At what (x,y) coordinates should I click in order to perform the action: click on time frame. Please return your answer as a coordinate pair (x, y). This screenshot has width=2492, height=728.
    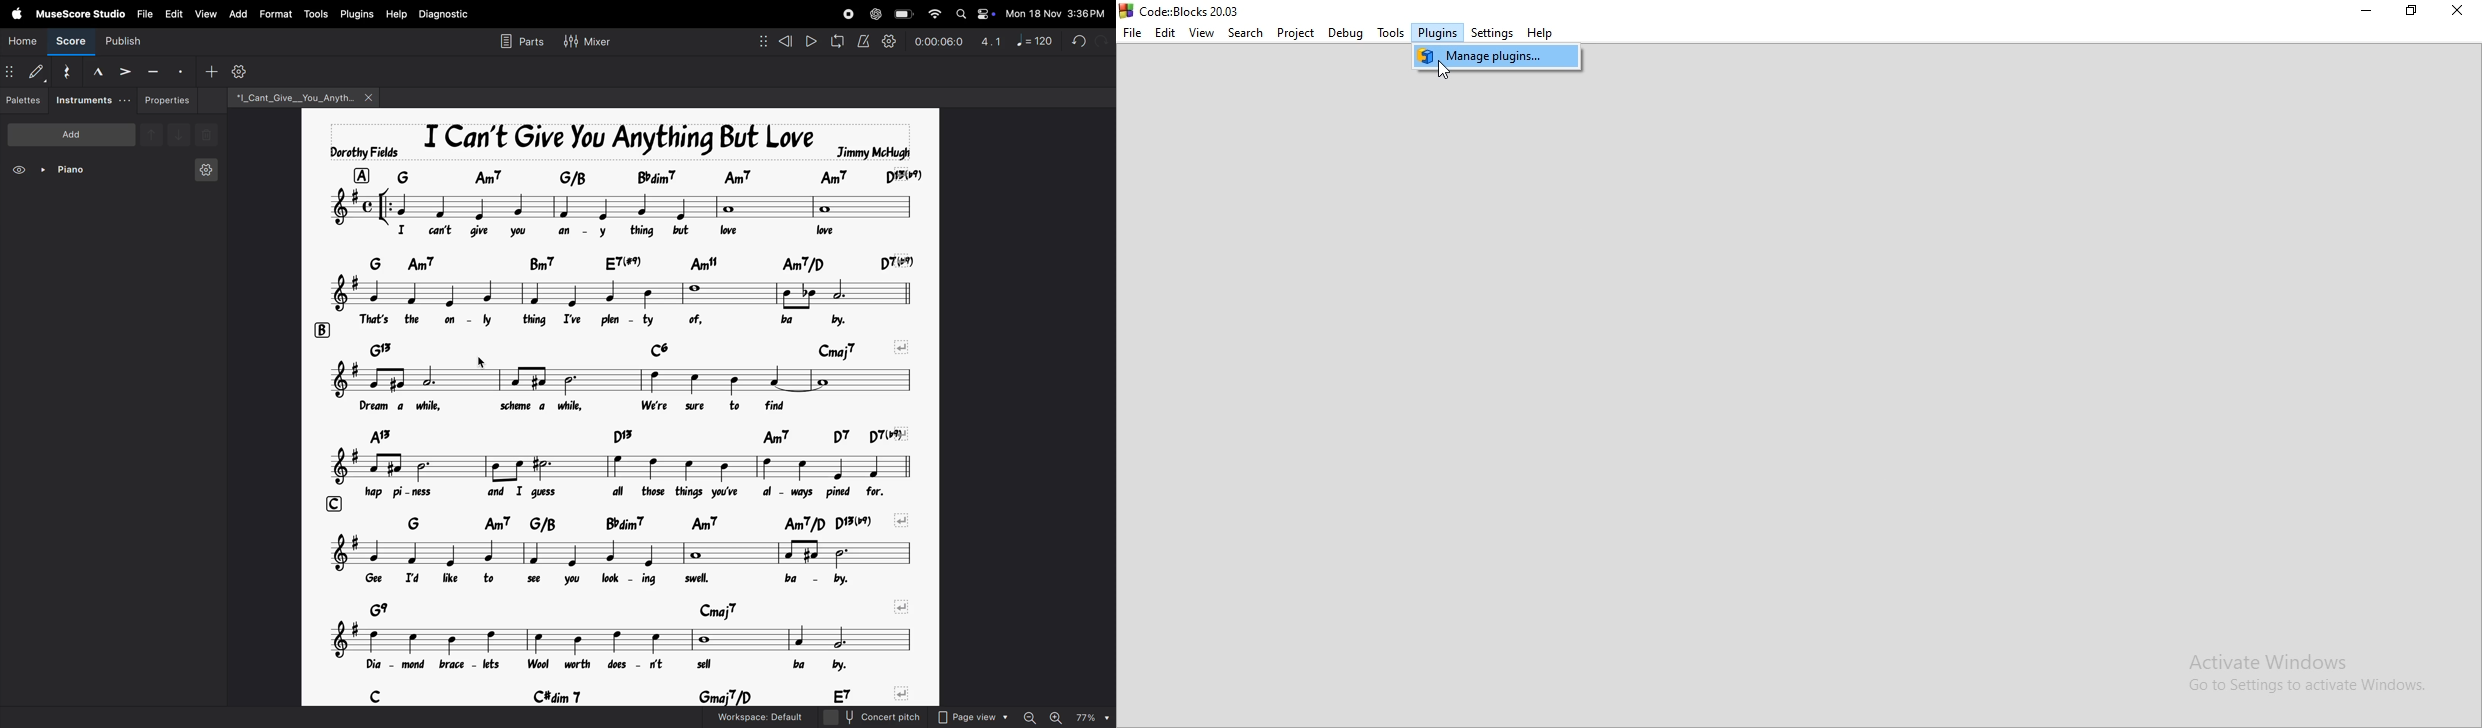
    Looking at the image, I should click on (935, 42).